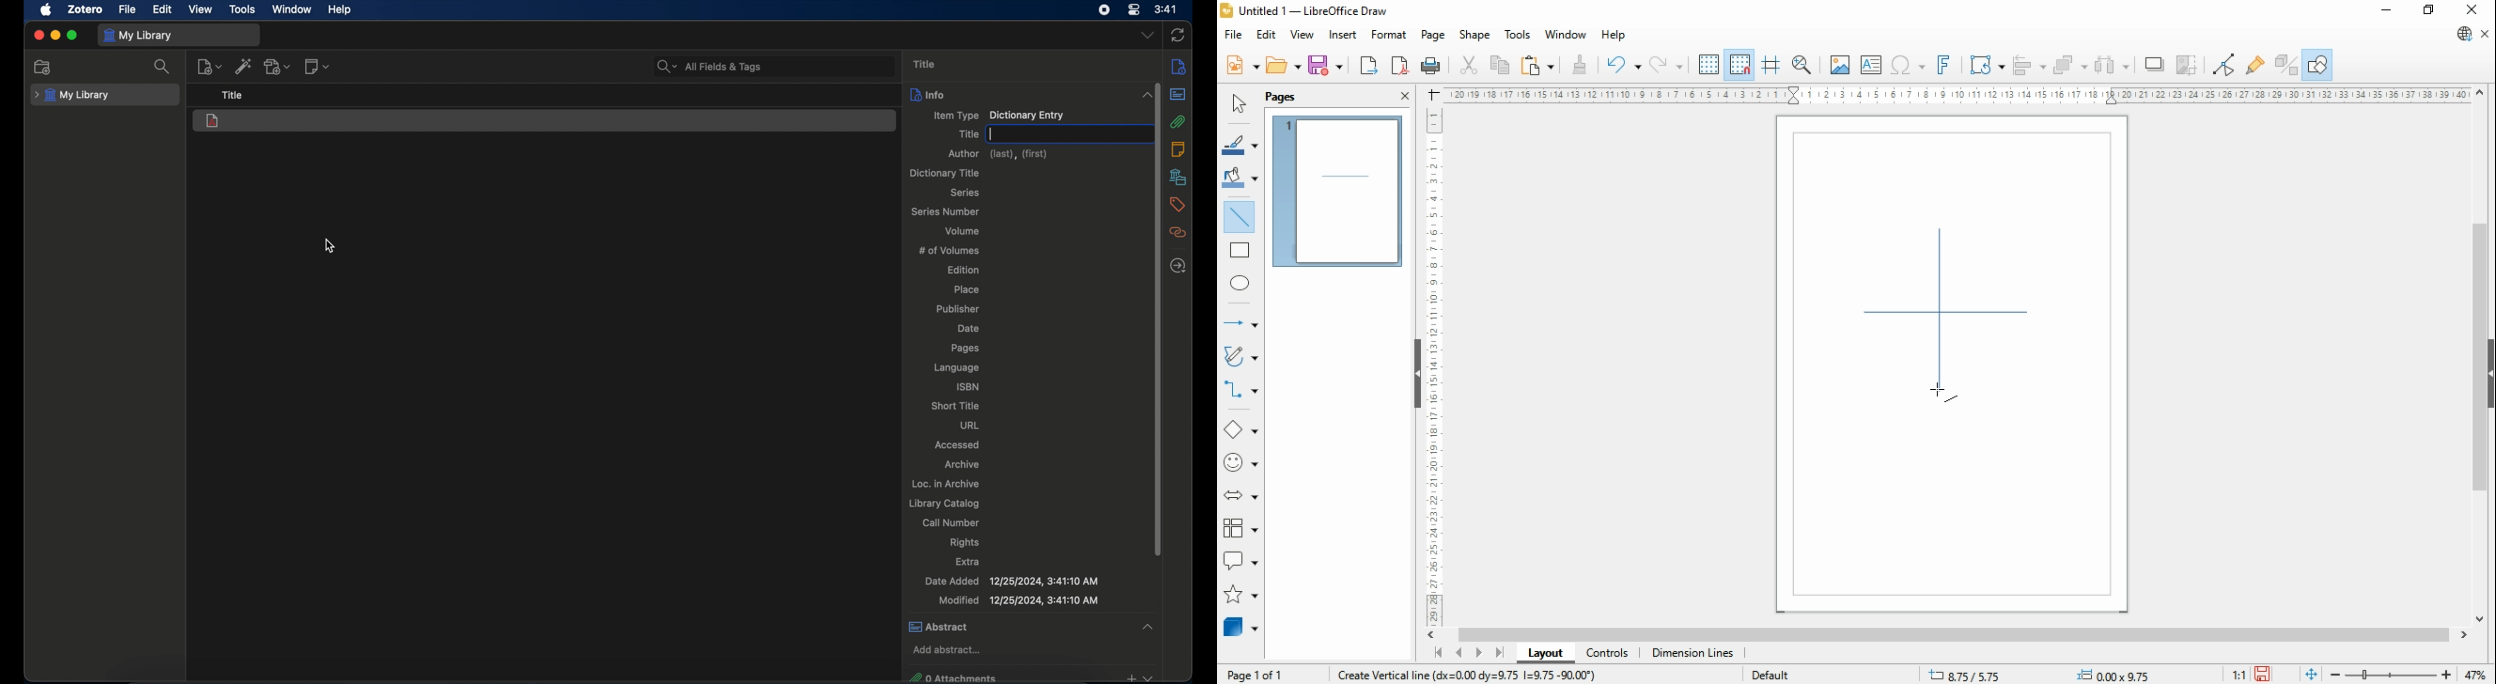  What do you see at coordinates (1953, 635) in the screenshot?
I see `scroll bar` at bounding box center [1953, 635].